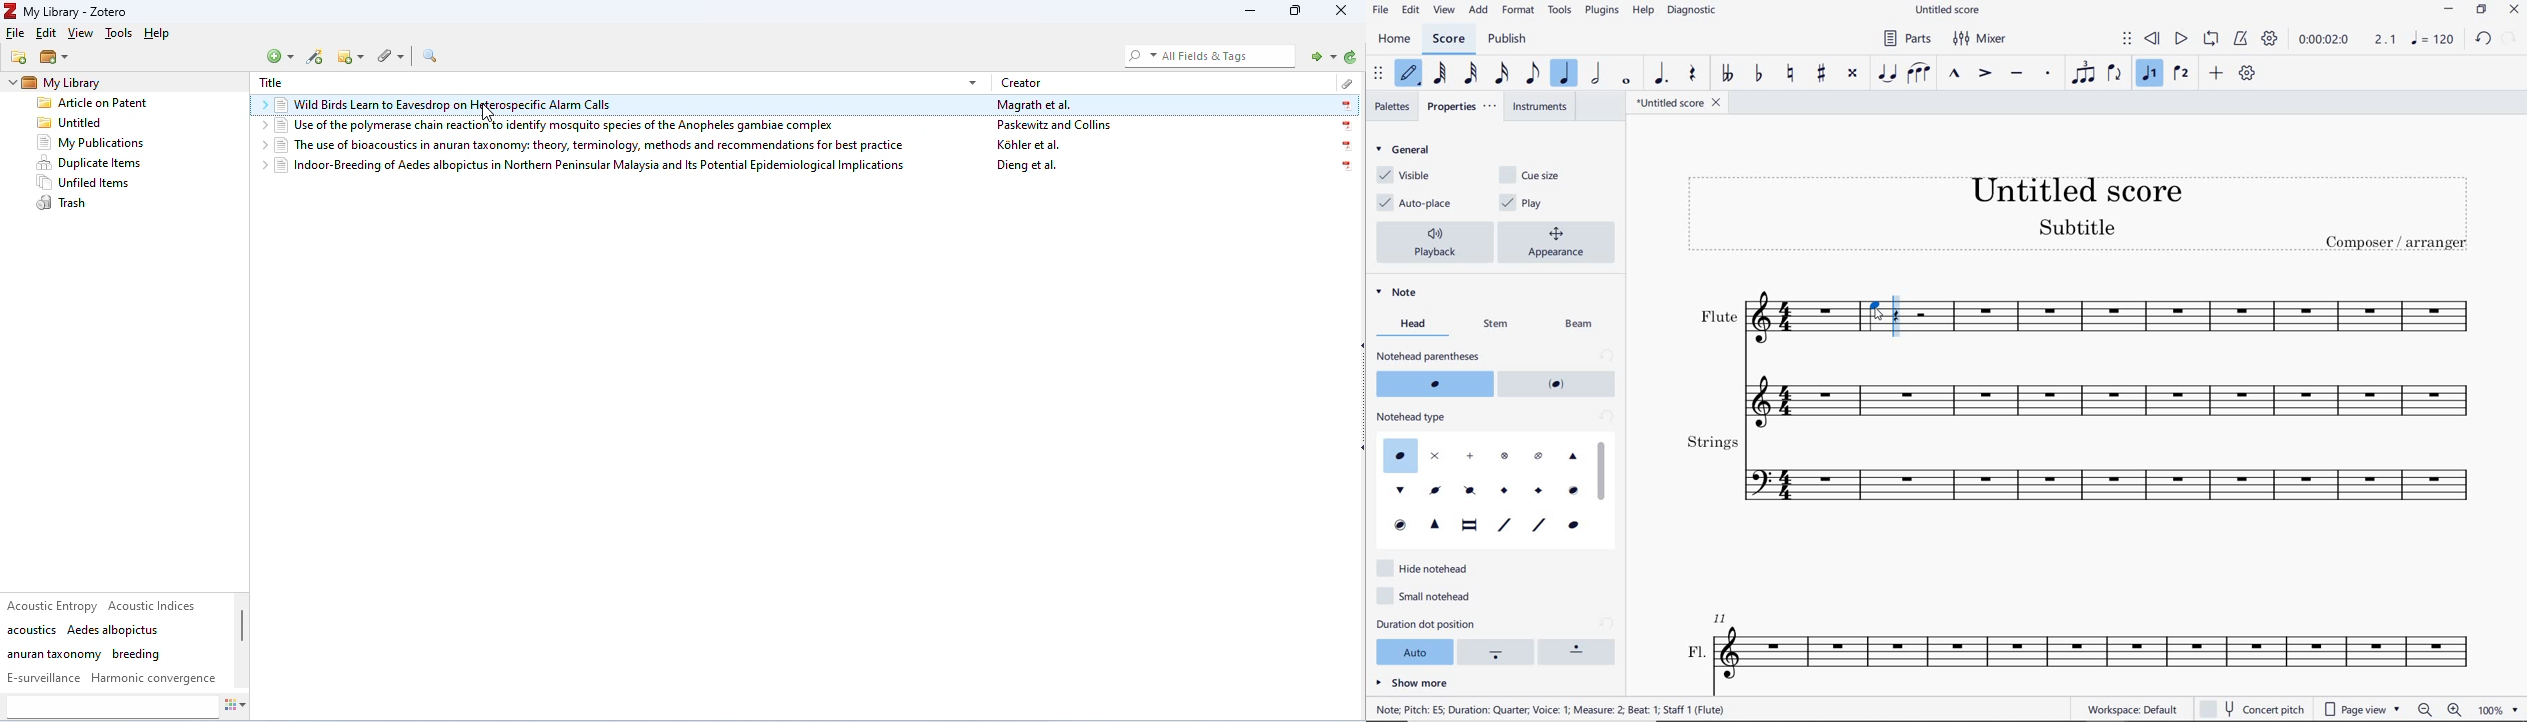 Image resolution: width=2548 pixels, height=728 pixels. What do you see at coordinates (83, 35) in the screenshot?
I see `view` at bounding box center [83, 35].